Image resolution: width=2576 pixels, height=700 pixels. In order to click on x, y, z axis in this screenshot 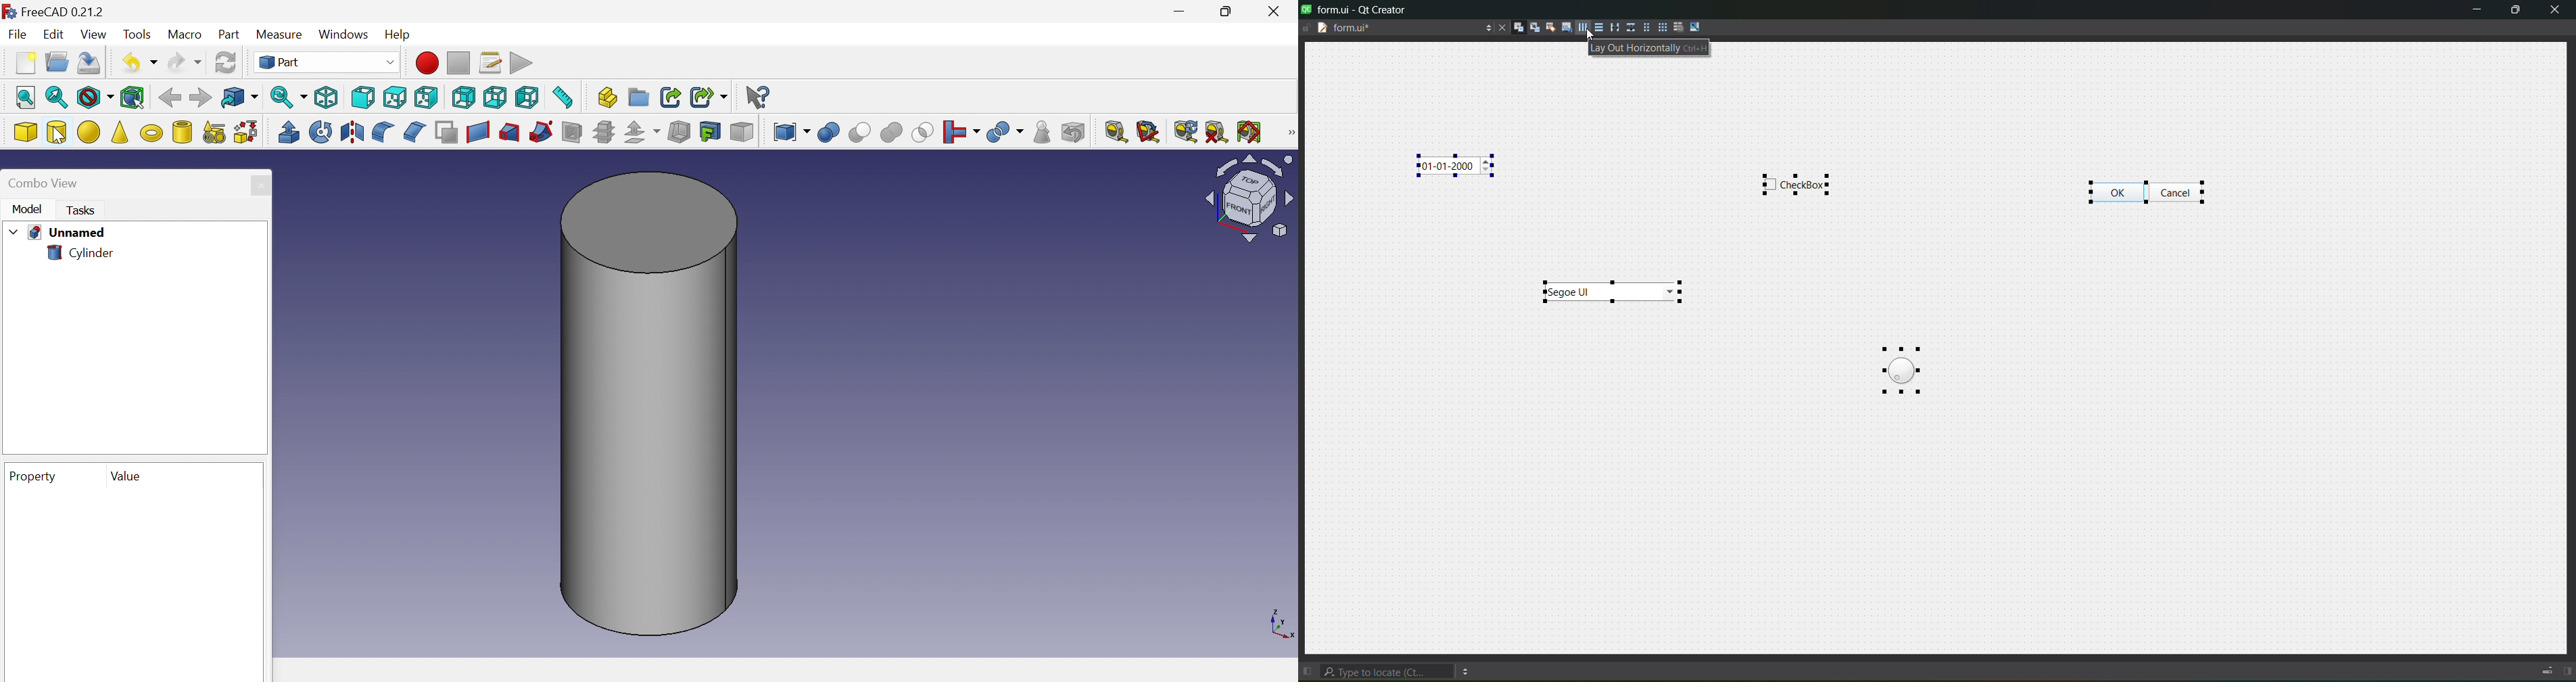, I will do `click(1281, 622)`.